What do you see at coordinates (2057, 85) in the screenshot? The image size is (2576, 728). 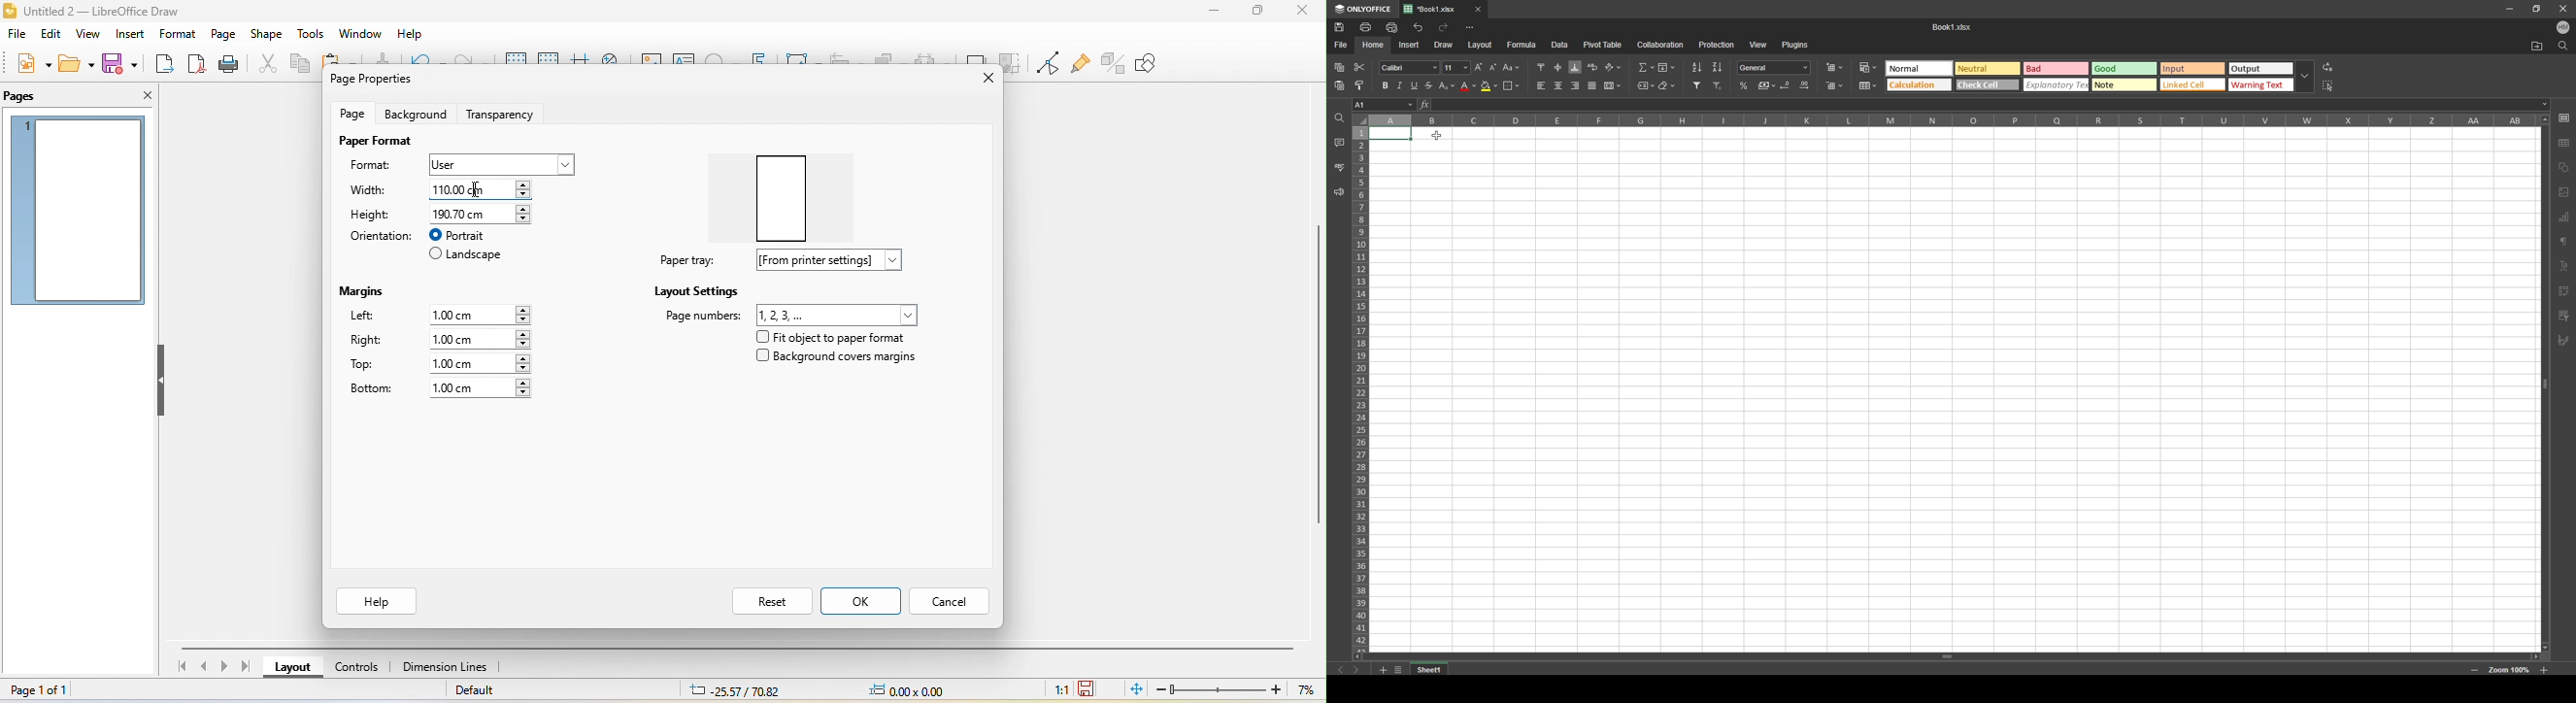 I see `Explanatory text` at bounding box center [2057, 85].